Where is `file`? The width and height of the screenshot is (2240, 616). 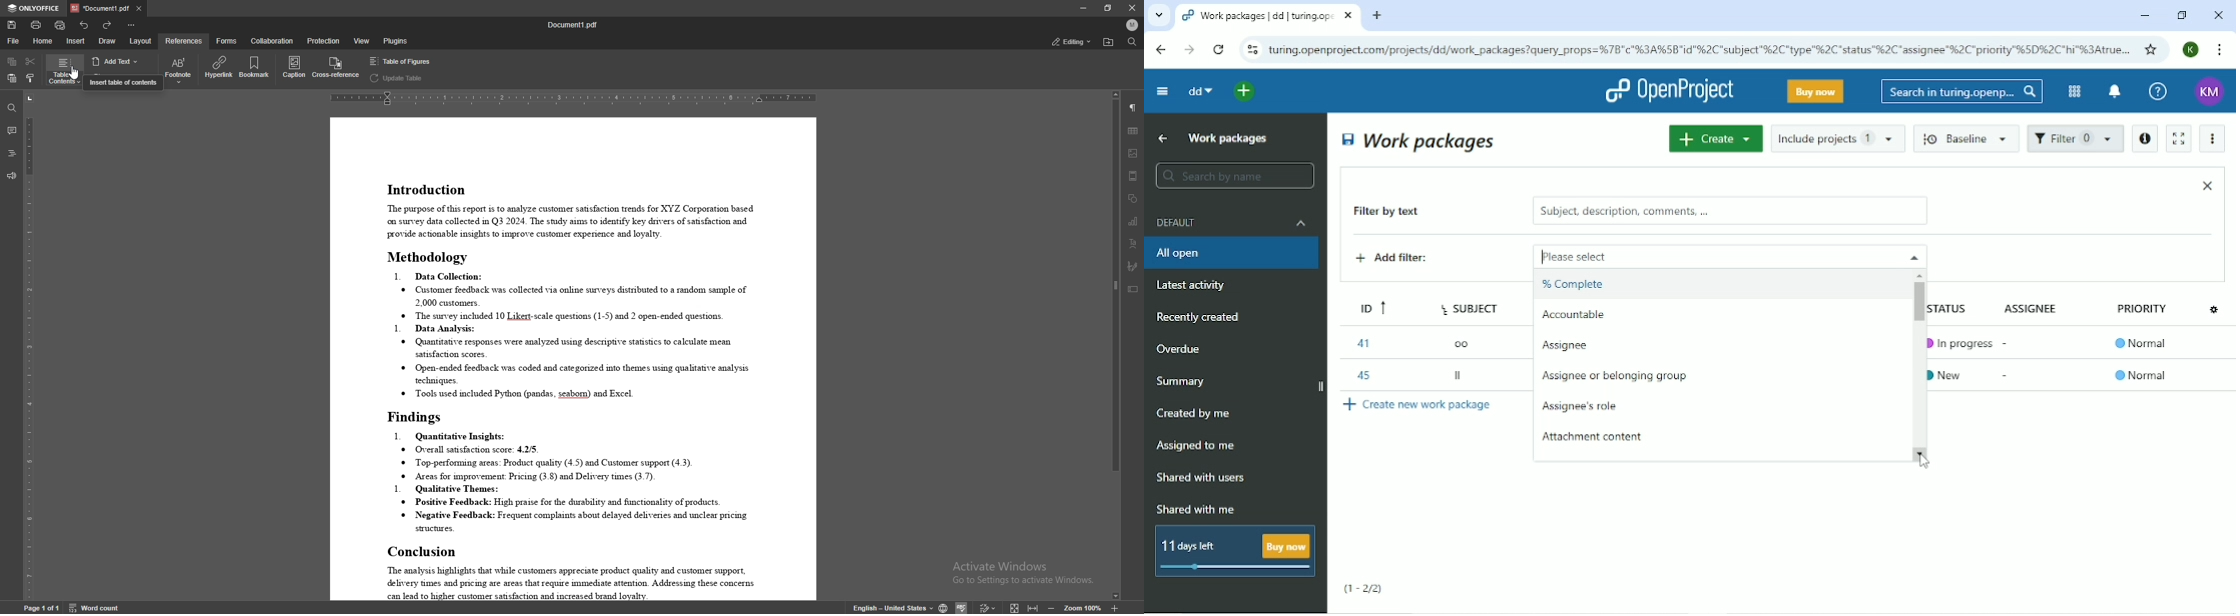
file is located at coordinates (13, 41).